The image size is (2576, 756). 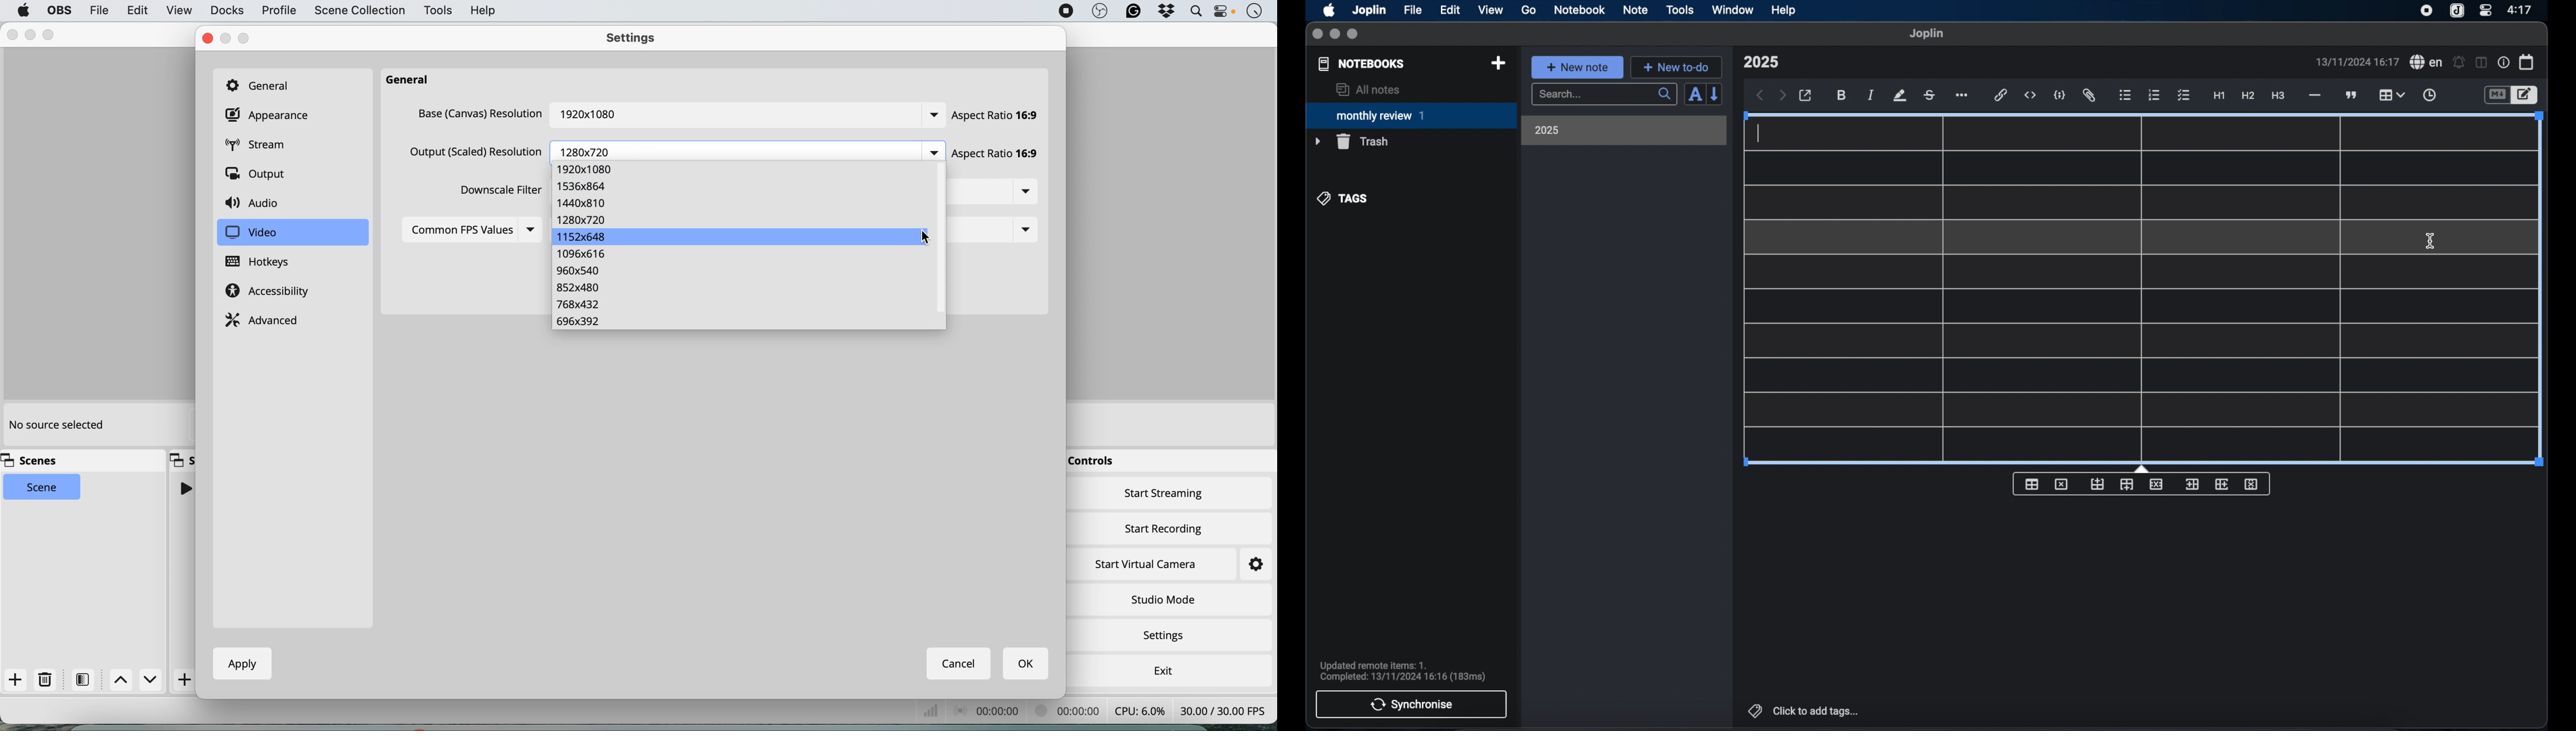 I want to click on list, so click(x=928, y=117).